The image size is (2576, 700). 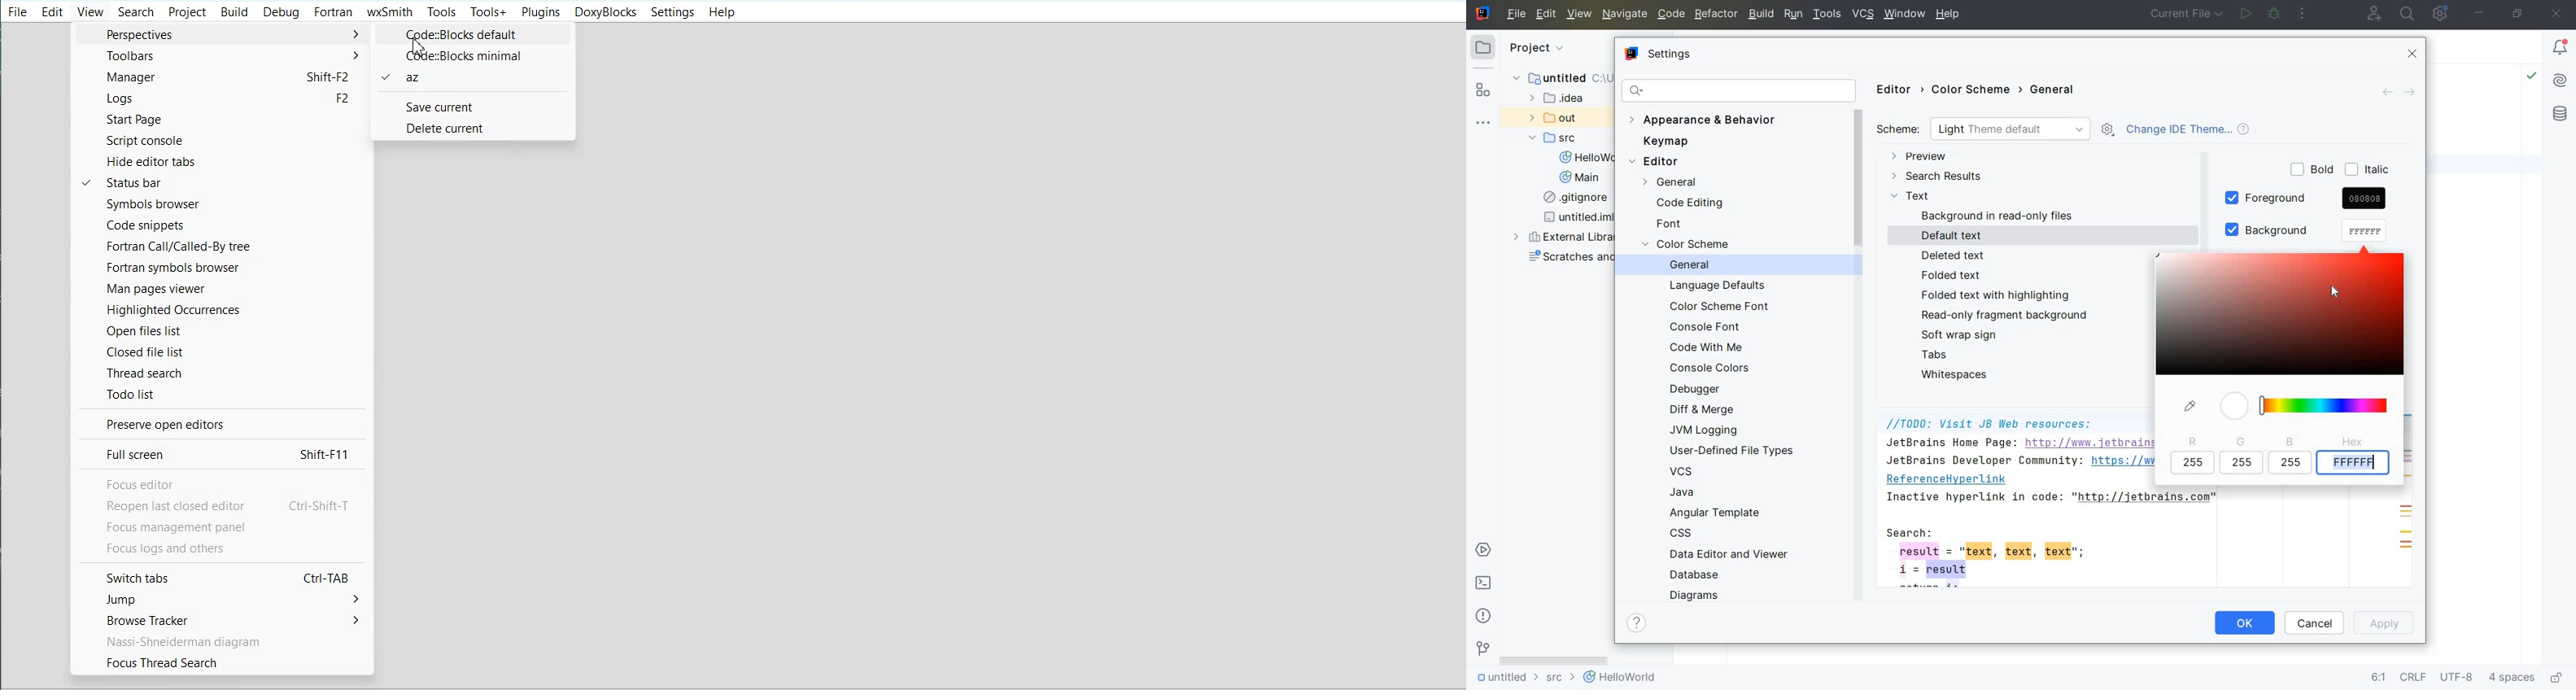 What do you see at coordinates (223, 78) in the screenshot?
I see `Manager` at bounding box center [223, 78].